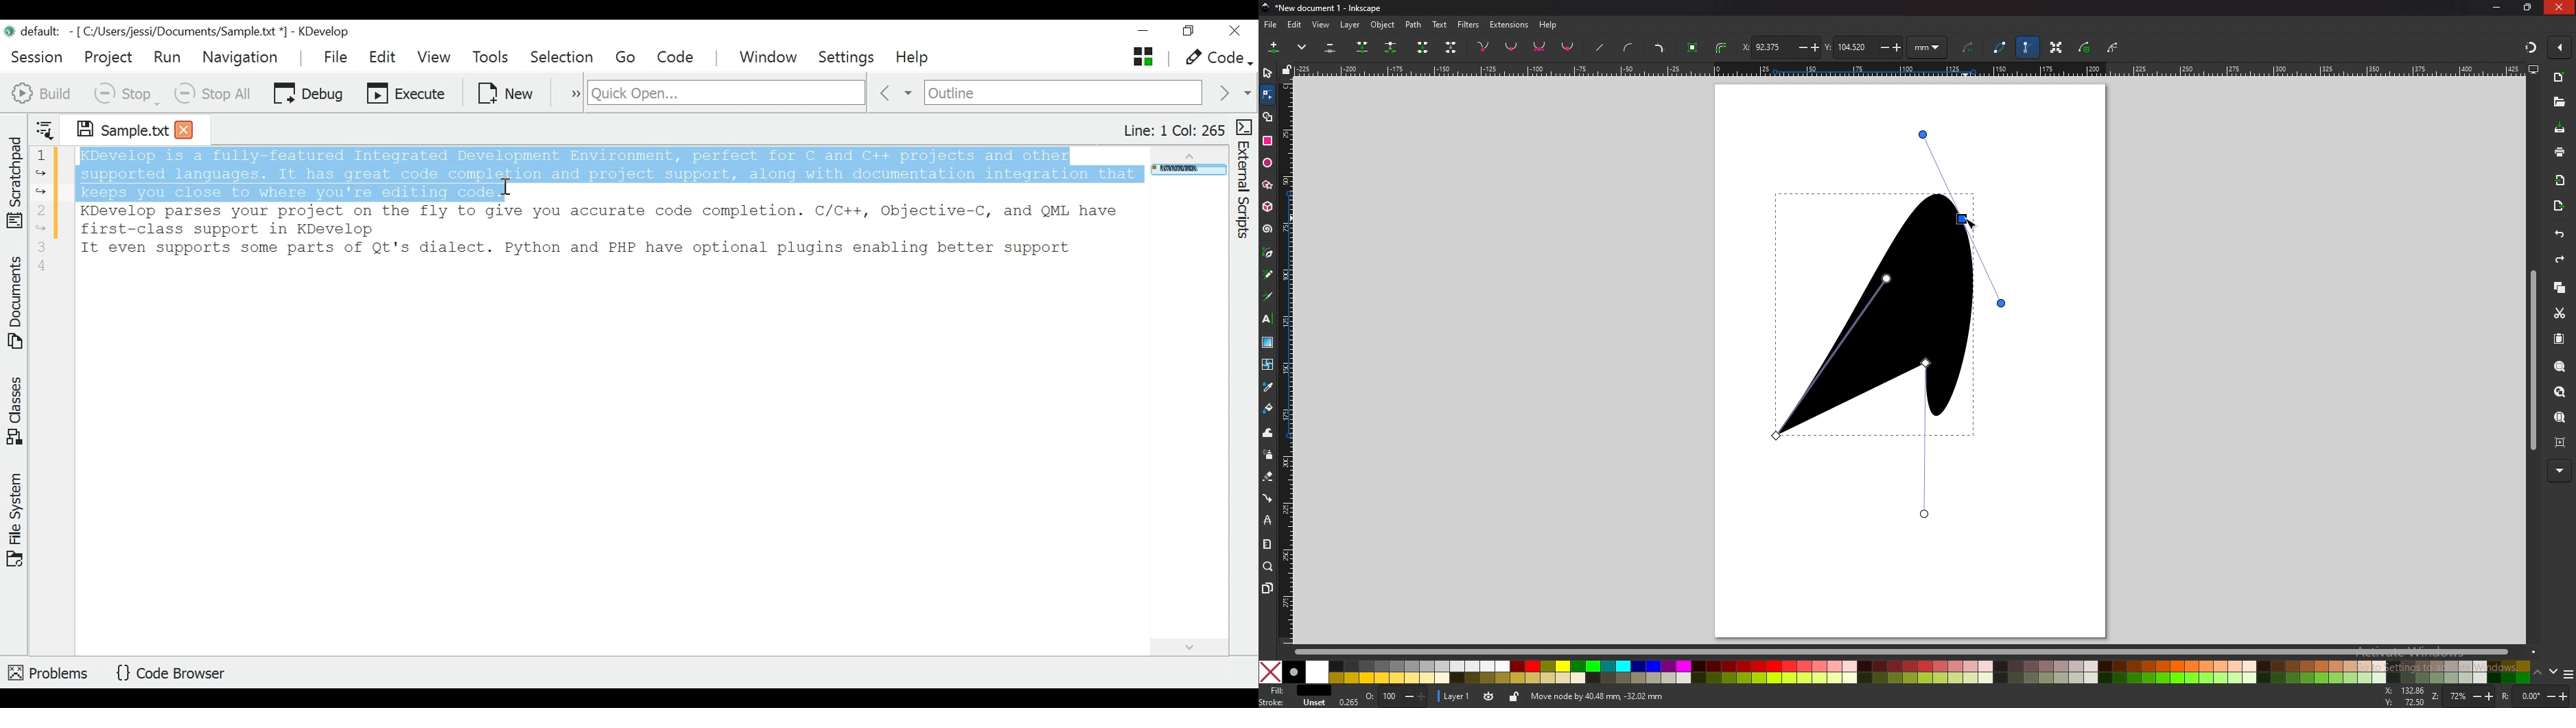 Image resolution: width=2576 pixels, height=728 pixels. Describe the element at coordinates (2561, 443) in the screenshot. I see `zoom centre page` at that location.